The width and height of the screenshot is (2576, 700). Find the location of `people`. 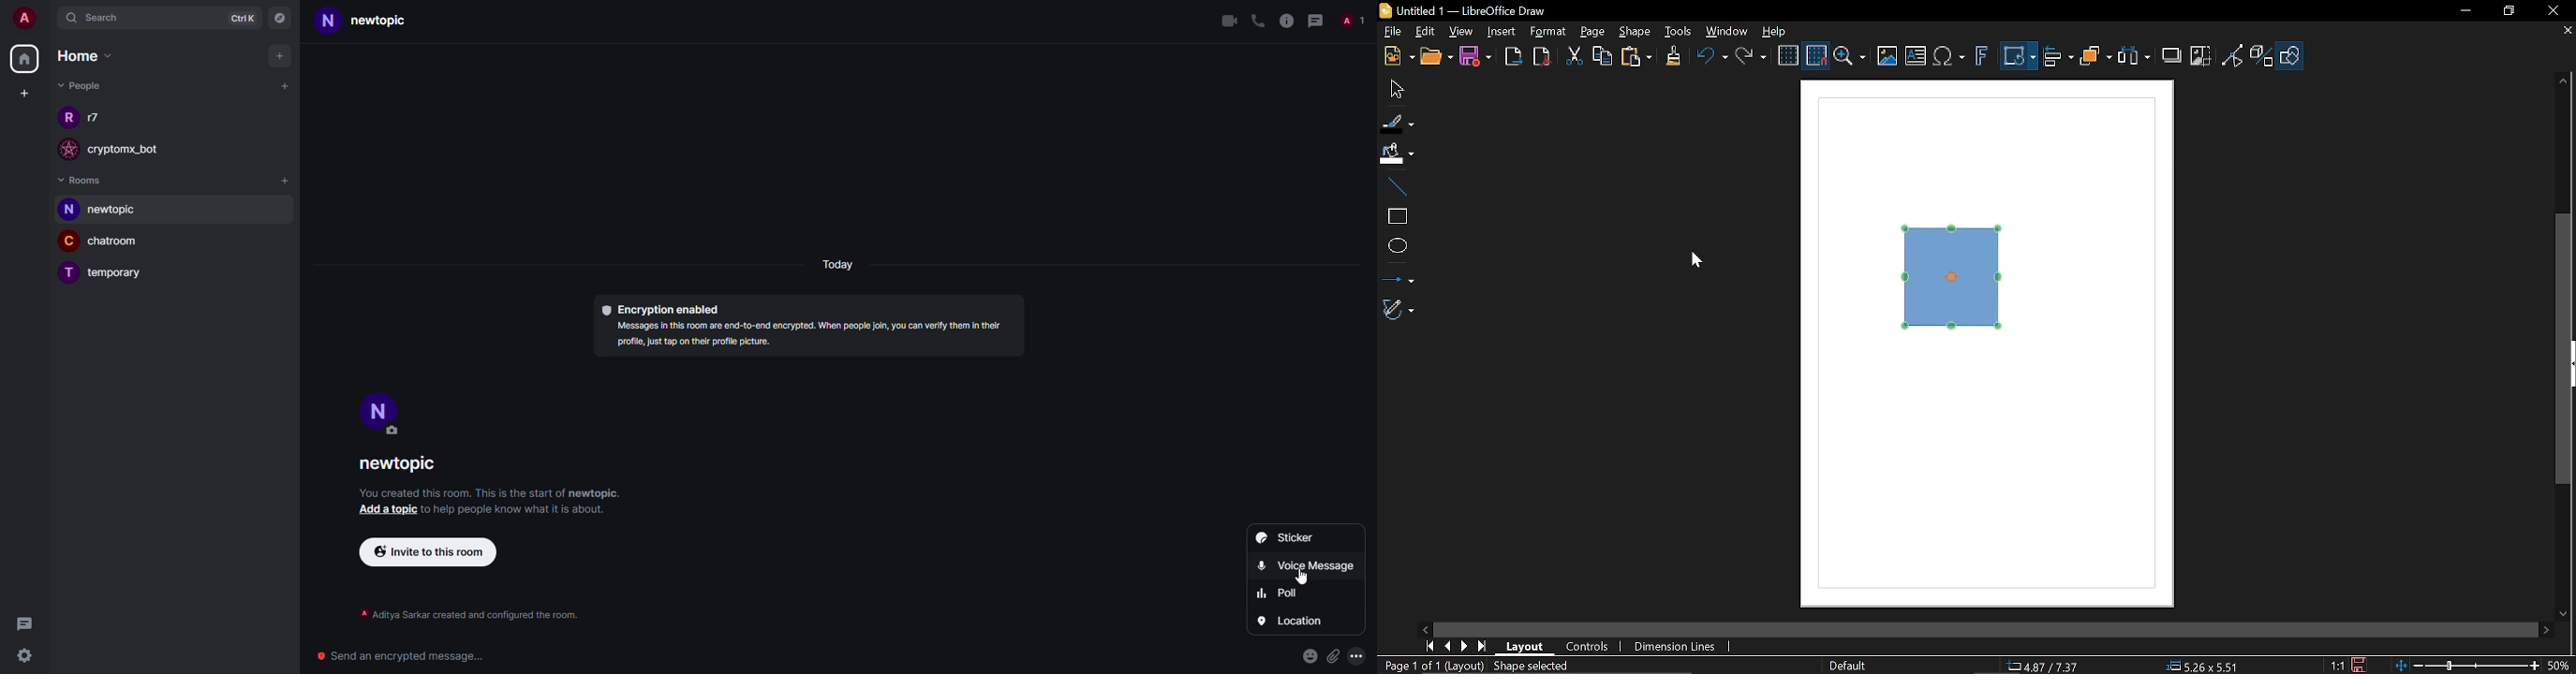

people is located at coordinates (80, 86).